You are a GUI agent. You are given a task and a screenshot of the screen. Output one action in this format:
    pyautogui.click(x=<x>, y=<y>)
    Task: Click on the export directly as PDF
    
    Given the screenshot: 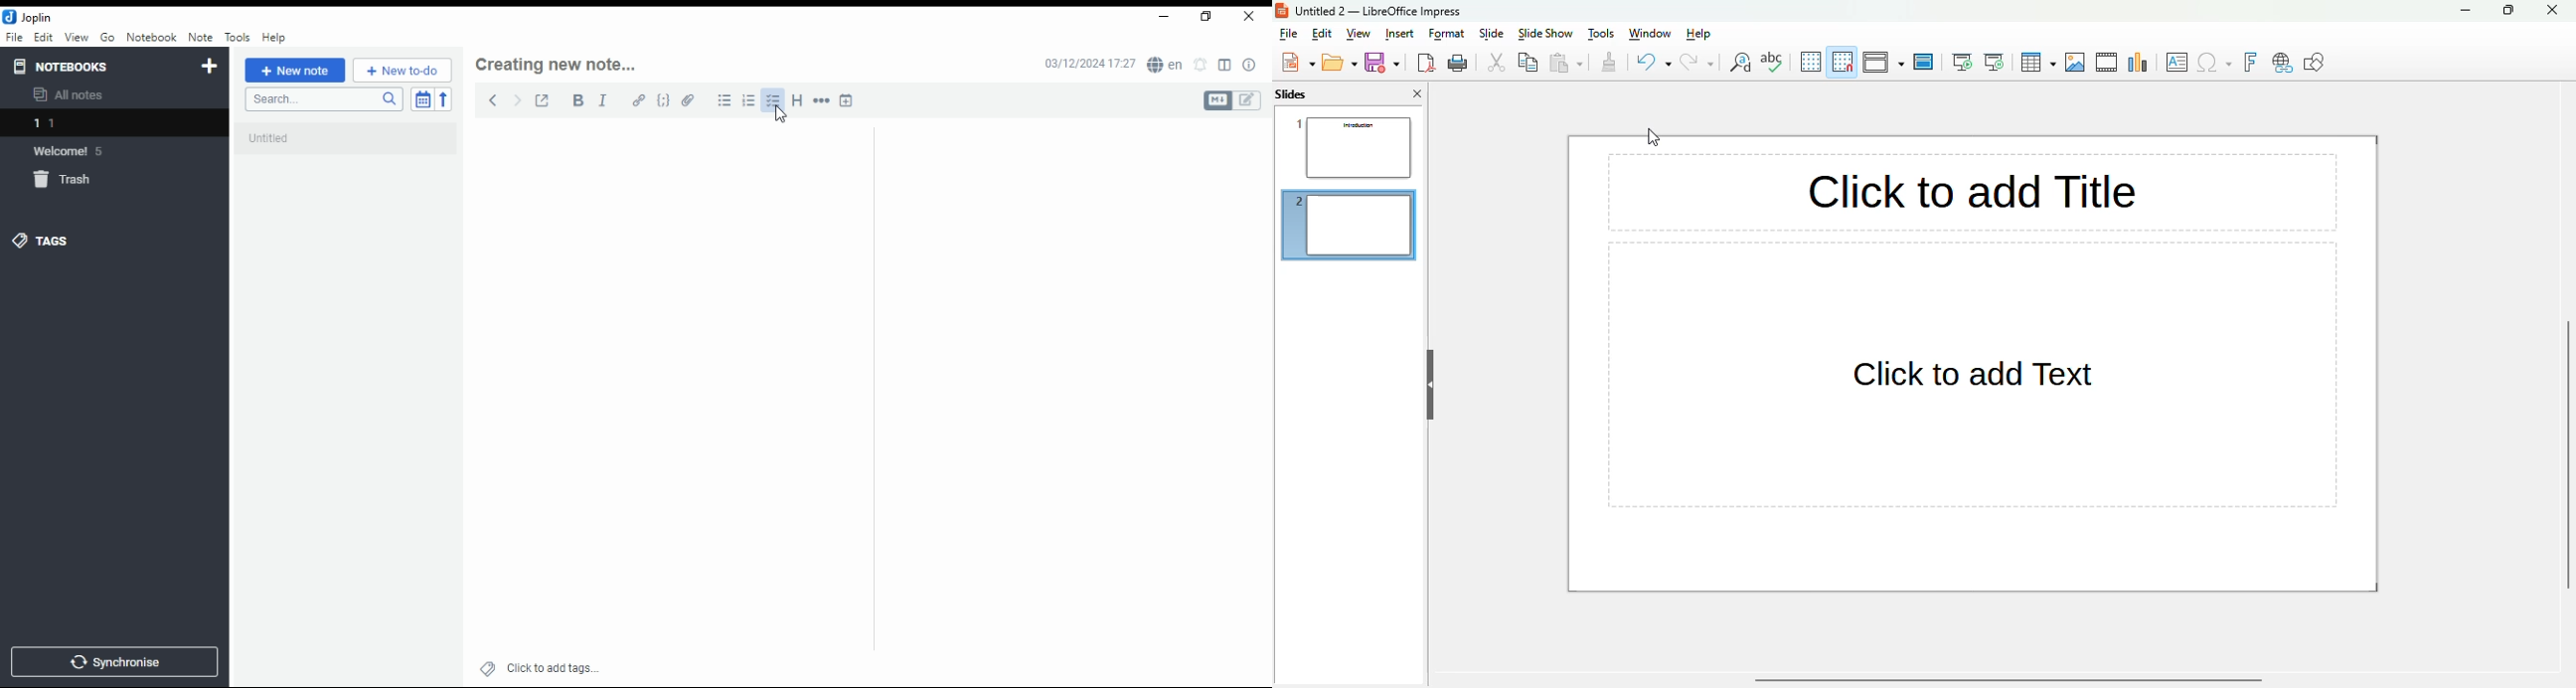 What is the action you would take?
    pyautogui.click(x=1426, y=62)
    